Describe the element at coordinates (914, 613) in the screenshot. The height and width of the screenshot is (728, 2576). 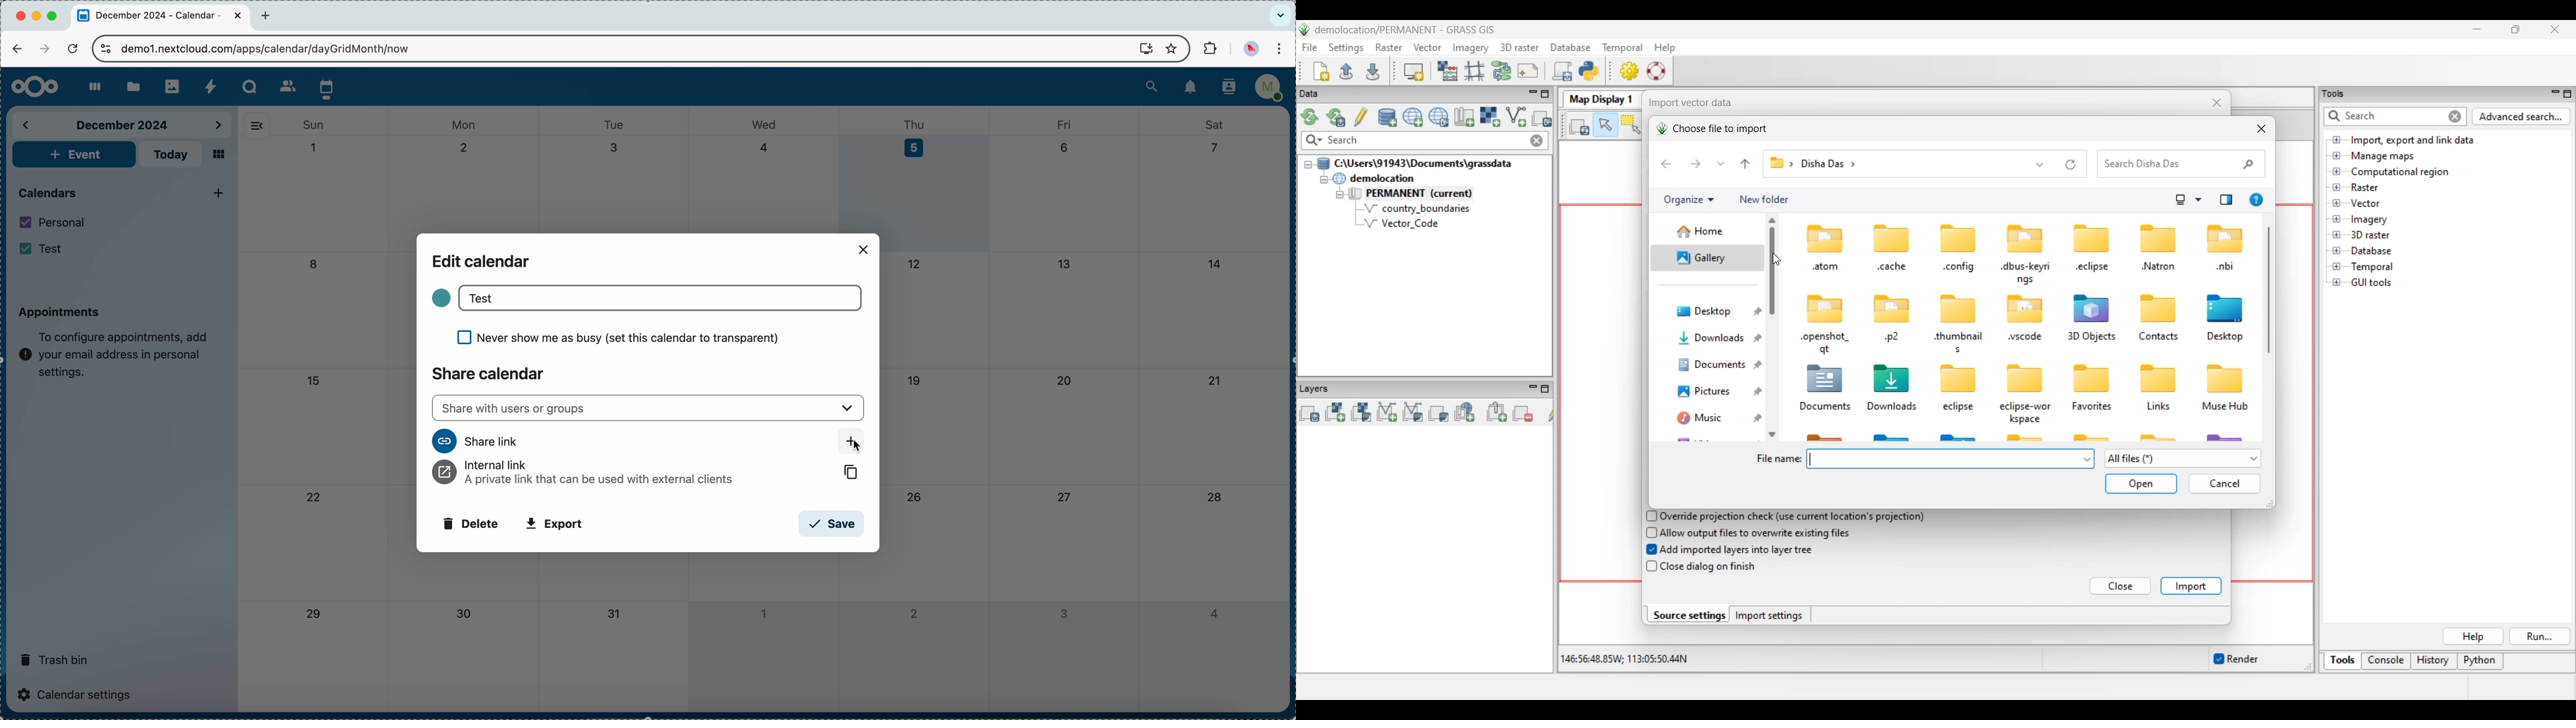
I see `2` at that location.